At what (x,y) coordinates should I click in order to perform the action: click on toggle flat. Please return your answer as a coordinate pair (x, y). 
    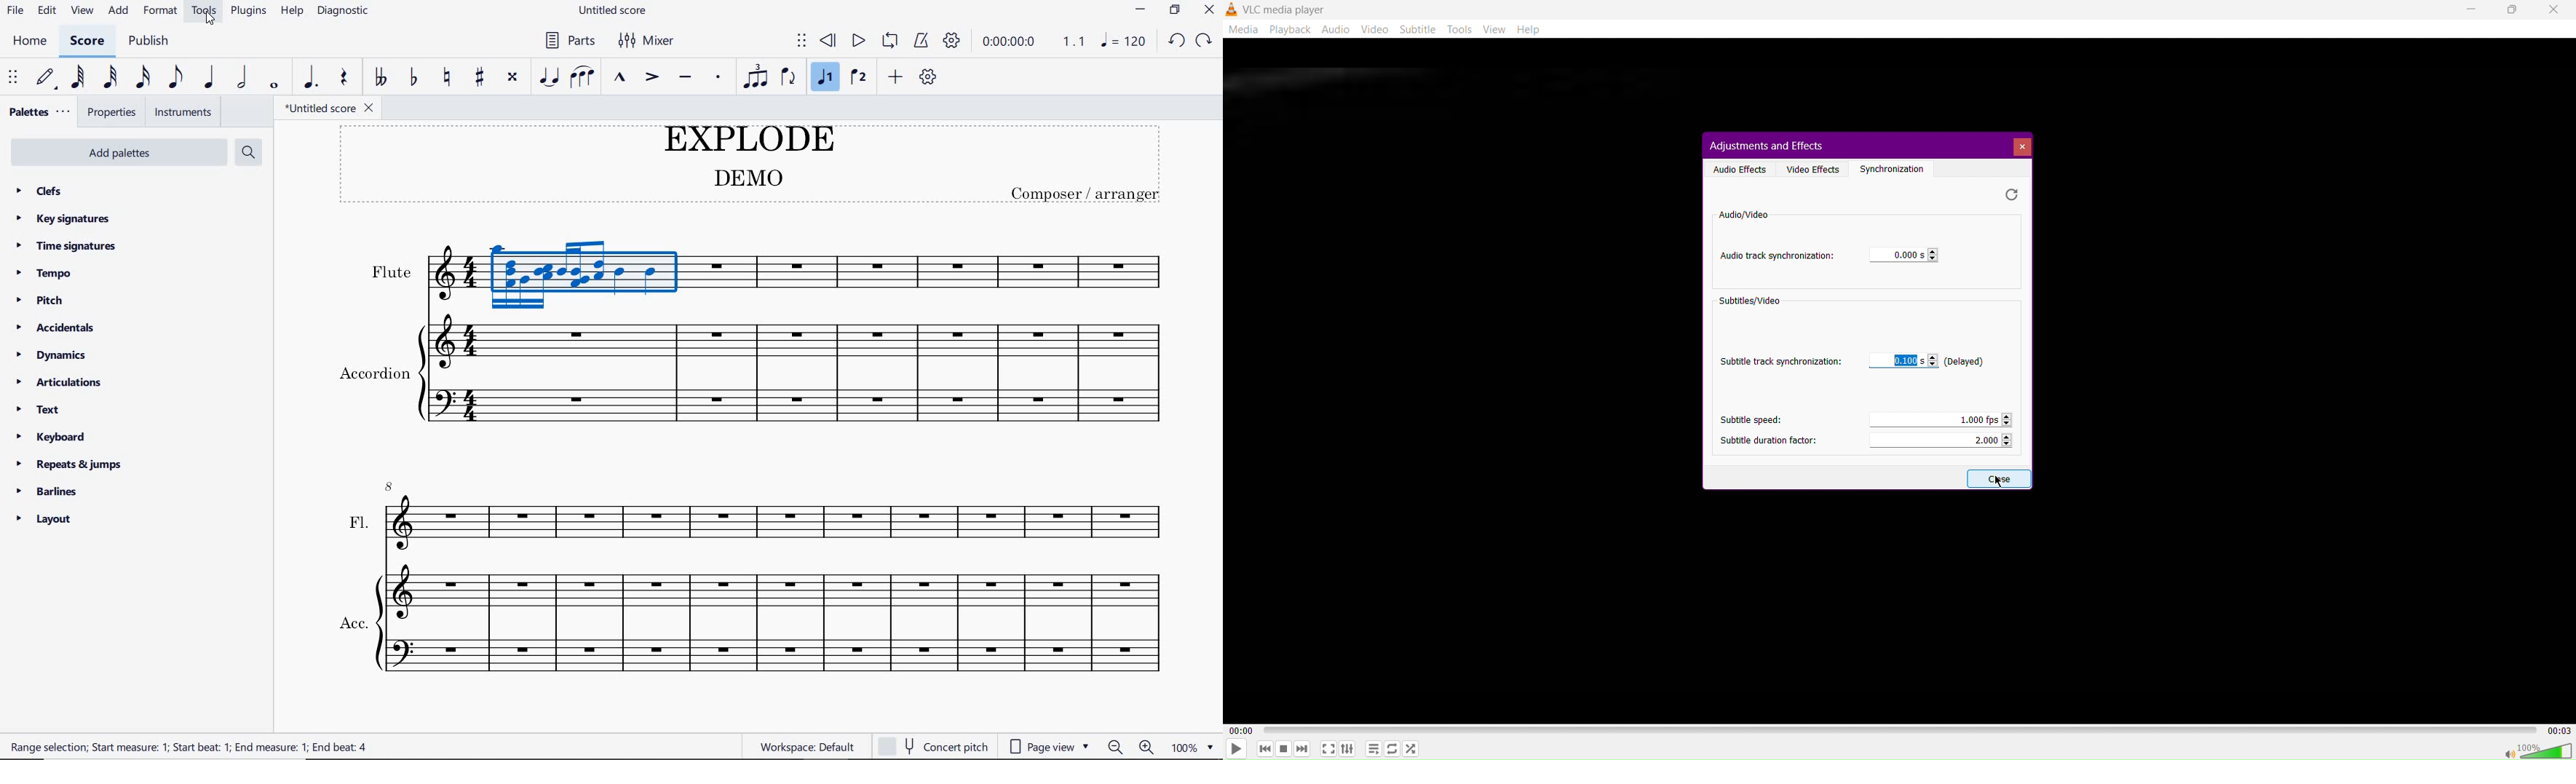
    Looking at the image, I should click on (413, 78).